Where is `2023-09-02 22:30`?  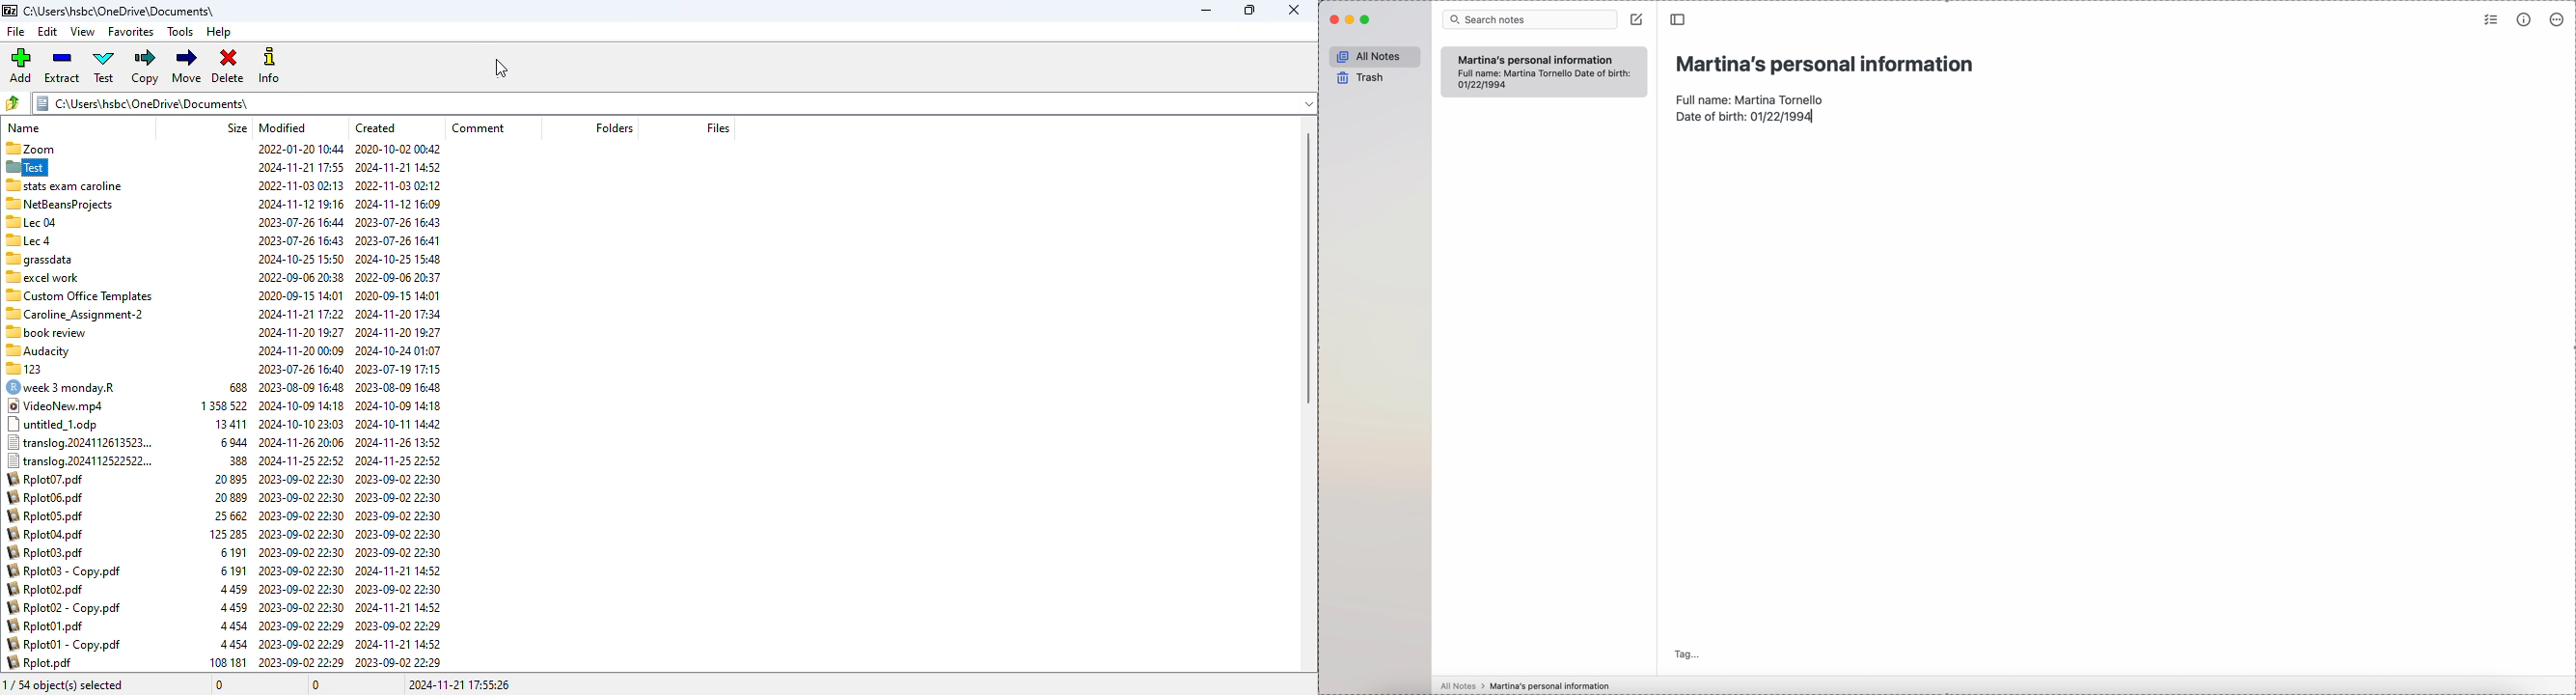 2023-09-02 22:30 is located at coordinates (398, 479).